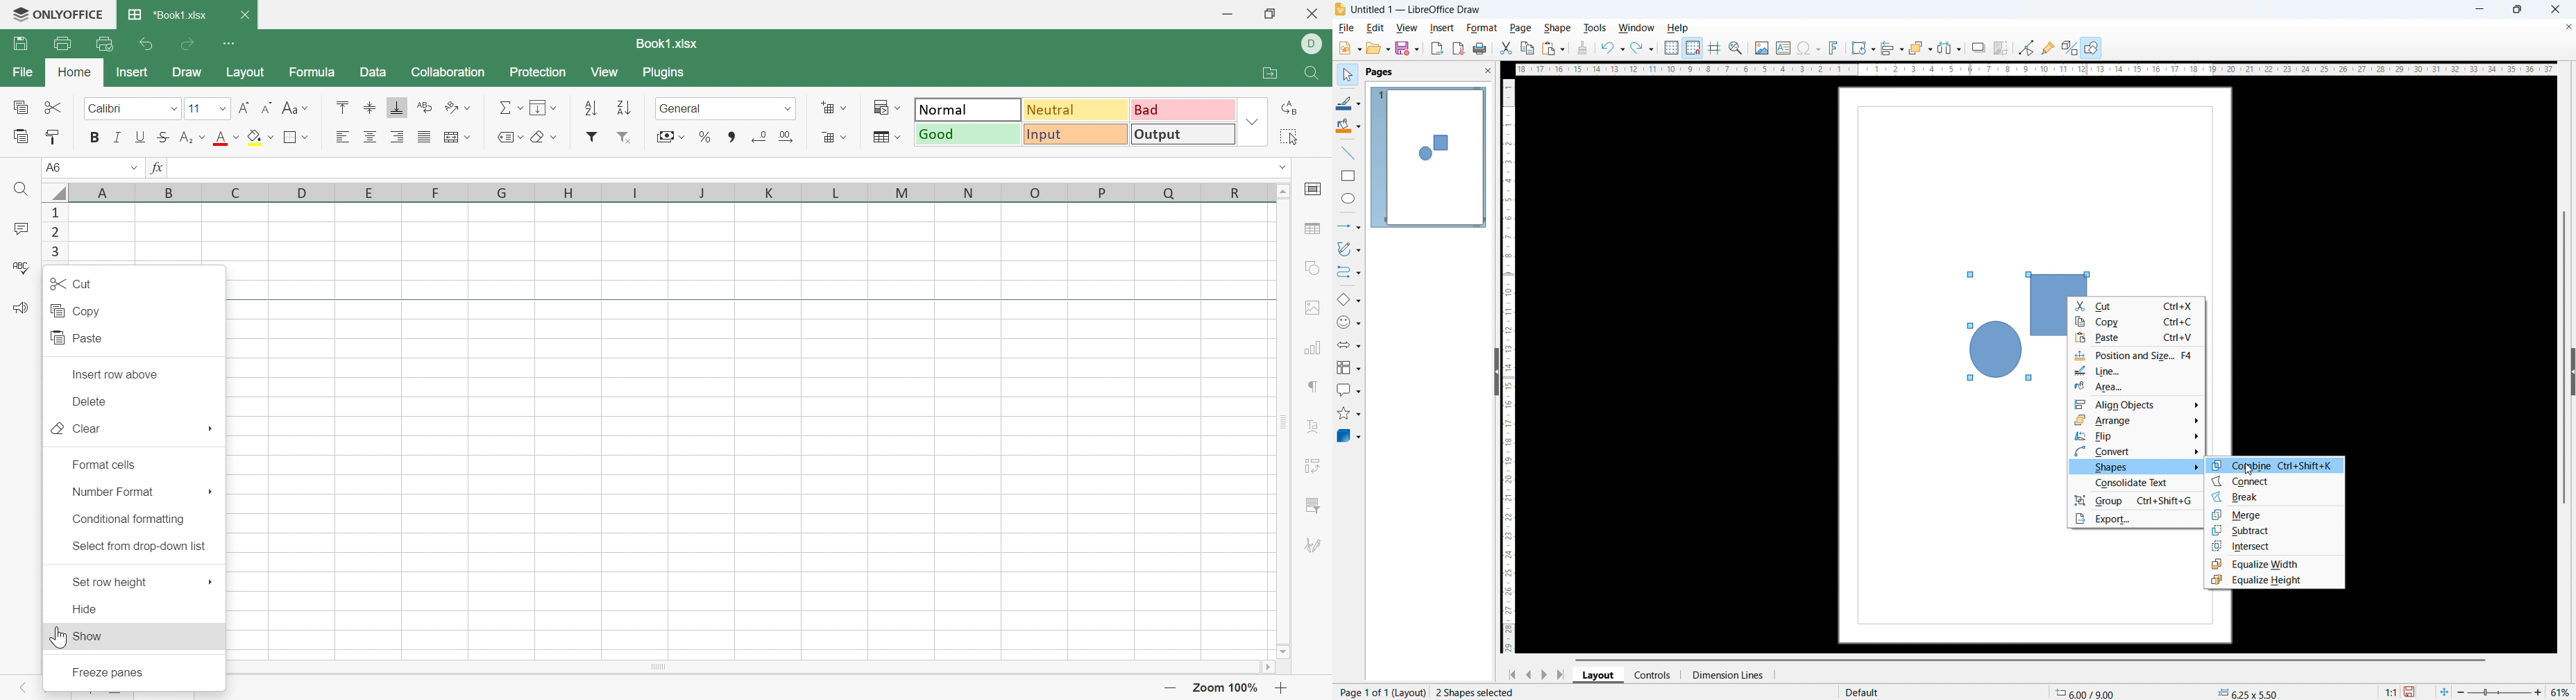 The image size is (2576, 700). Describe the element at coordinates (1349, 299) in the screenshot. I see `basic shapes` at that location.